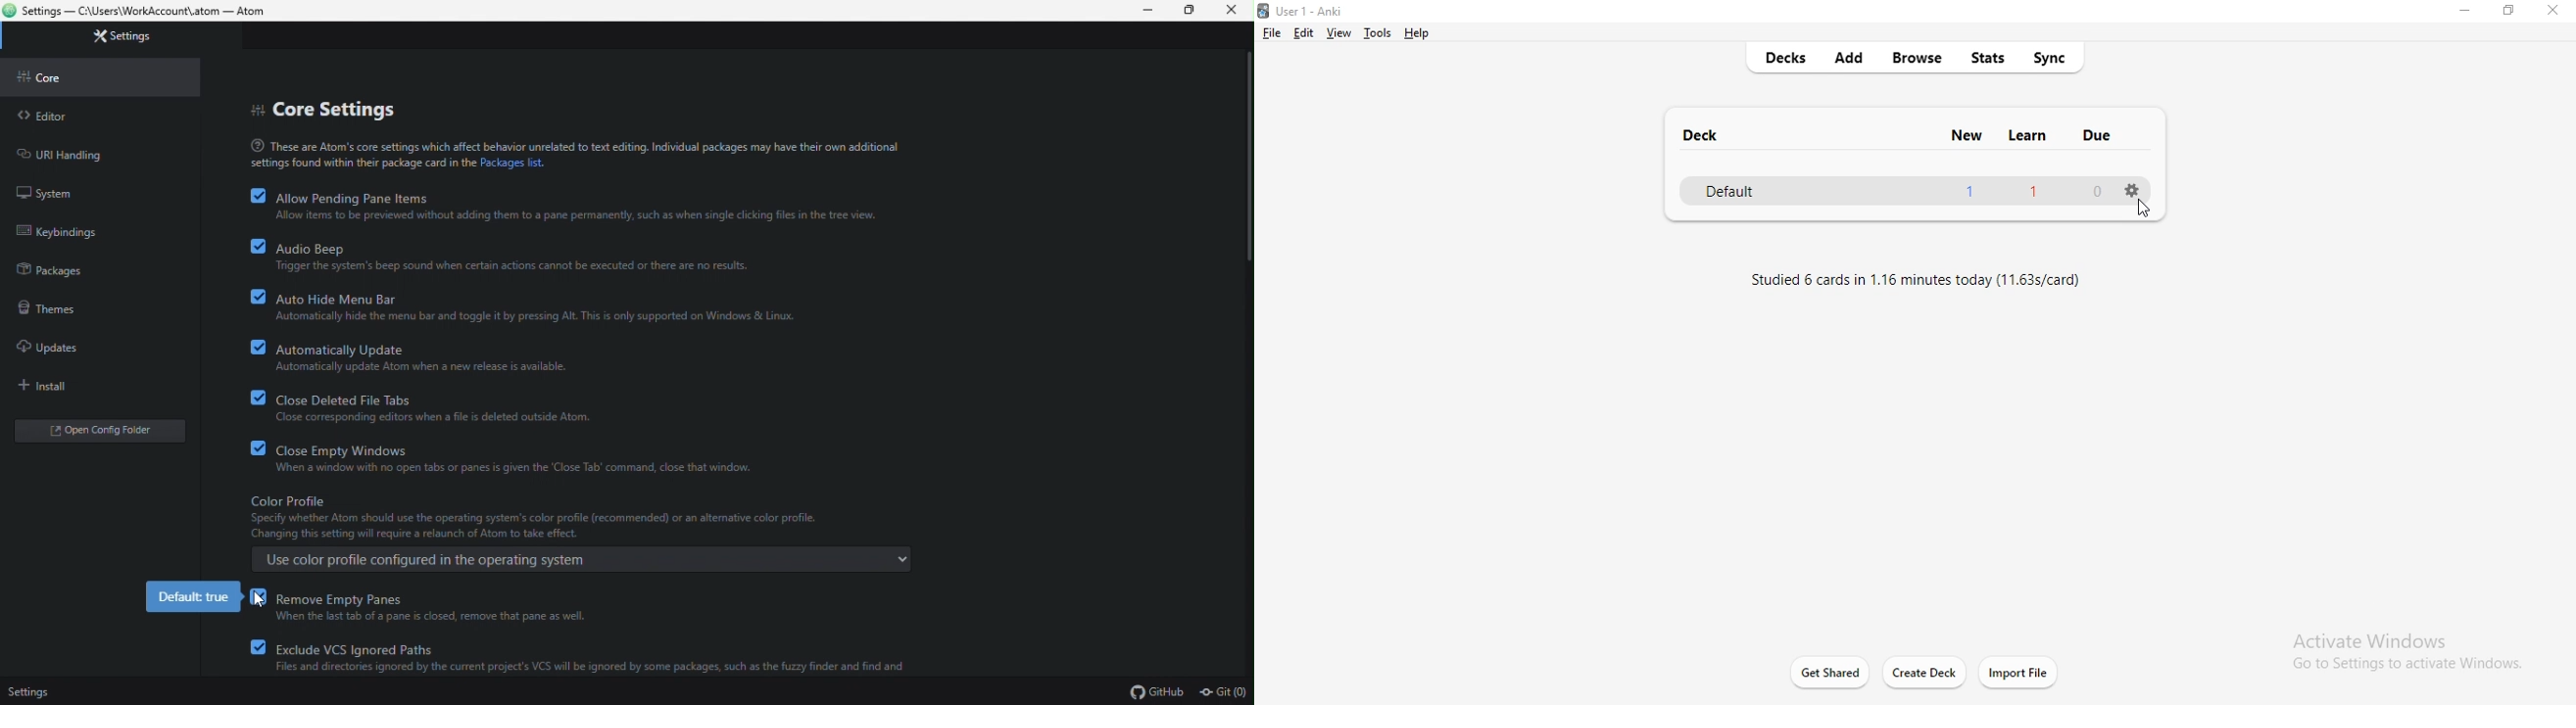 This screenshot has height=728, width=2576. Describe the element at coordinates (1856, 54) in the screenshot. I see `add` at that location.